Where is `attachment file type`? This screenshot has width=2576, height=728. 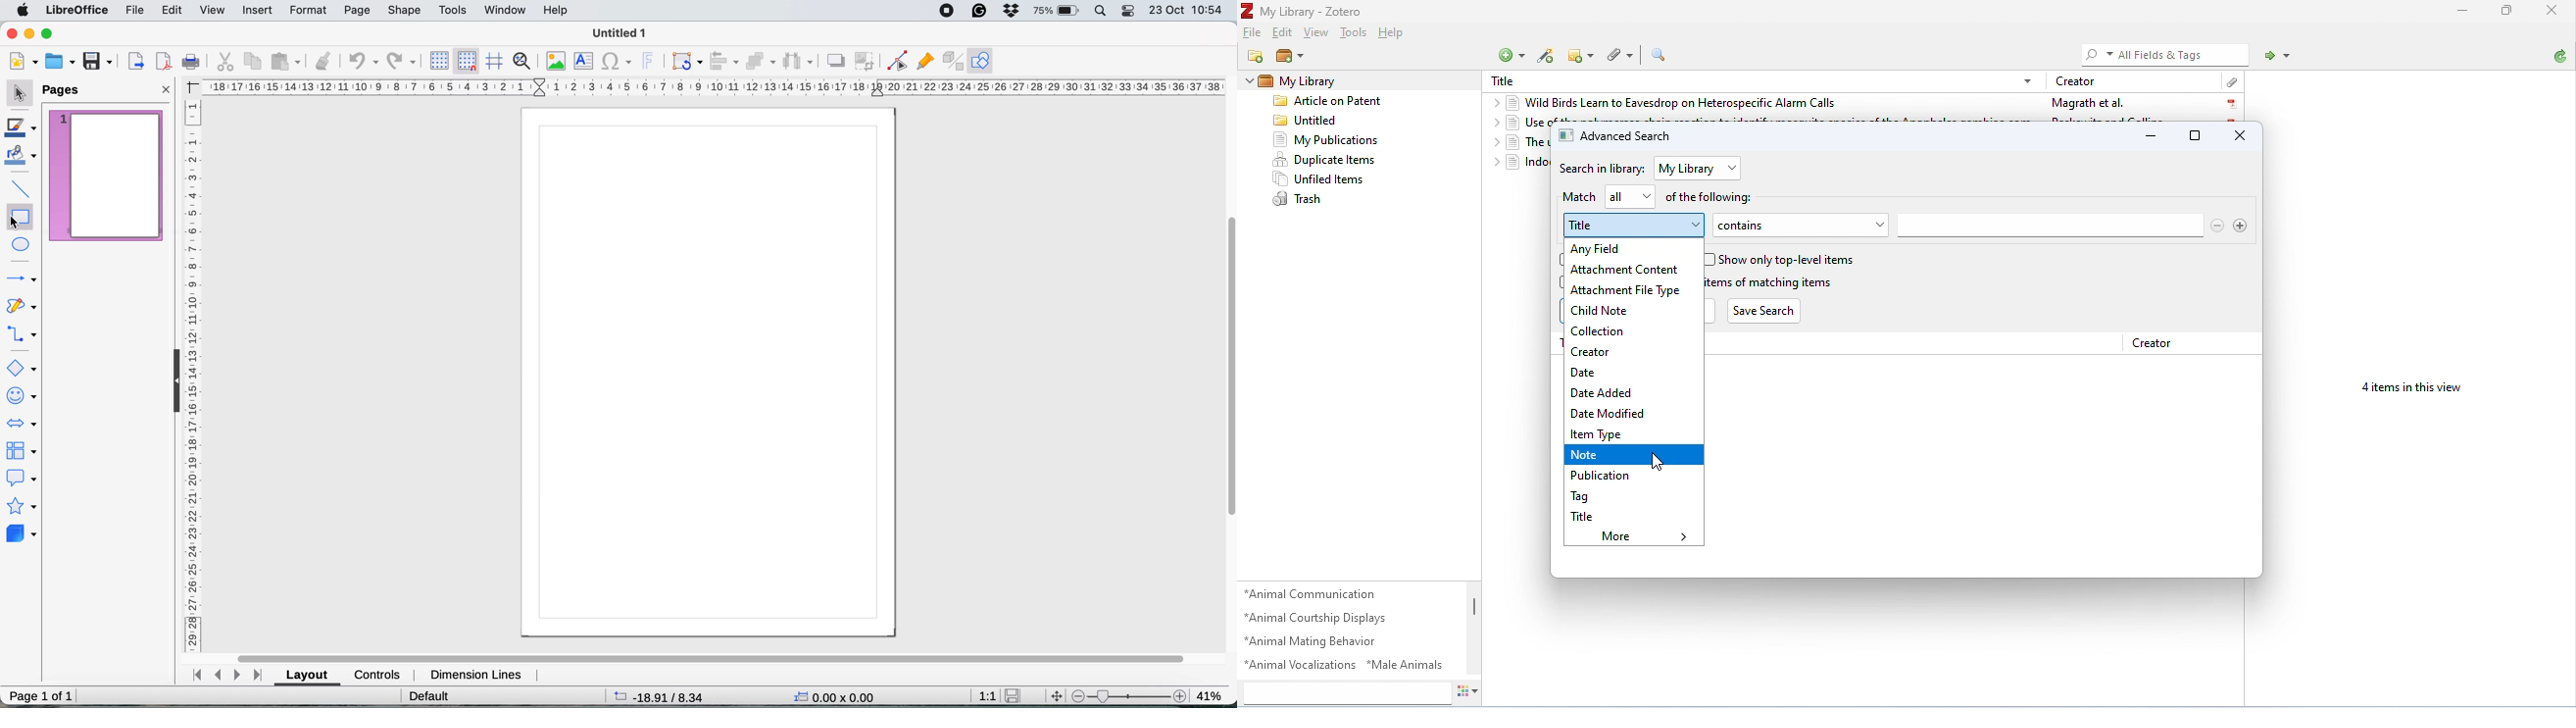
attachment file type is located at coordinates (1629, 290).